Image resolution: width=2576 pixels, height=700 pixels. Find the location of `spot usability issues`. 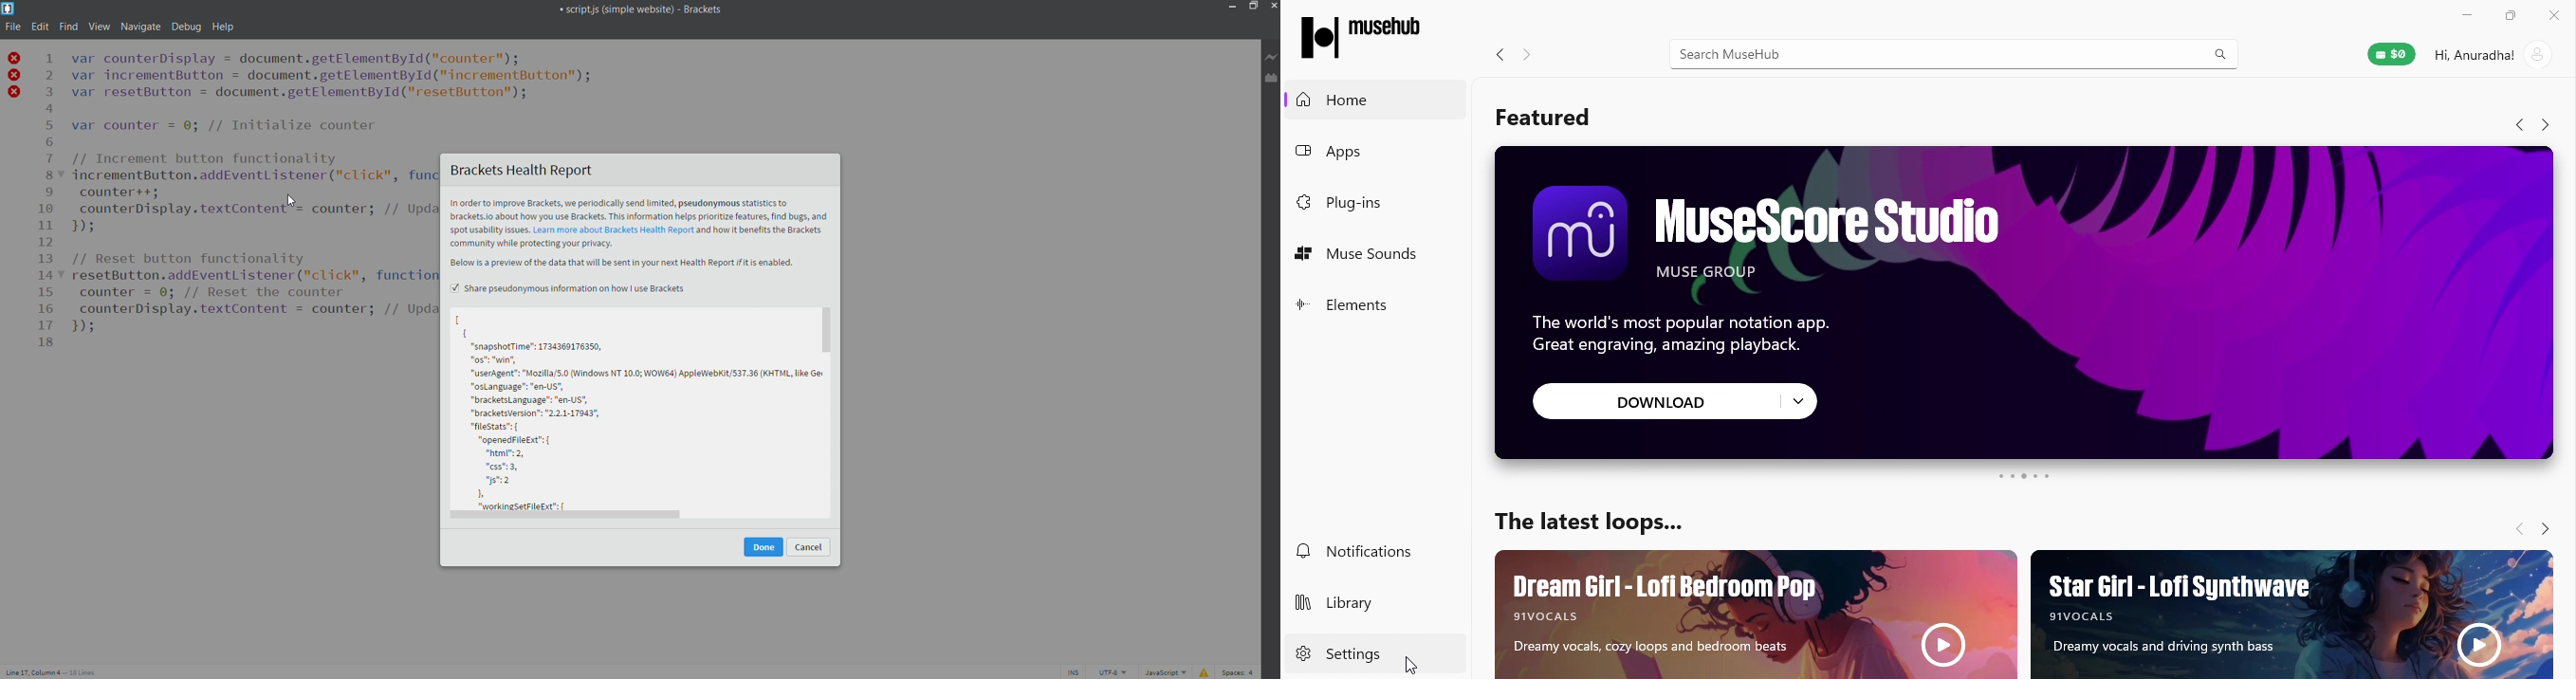

spot usability issues is located at coordinates (490, 231).